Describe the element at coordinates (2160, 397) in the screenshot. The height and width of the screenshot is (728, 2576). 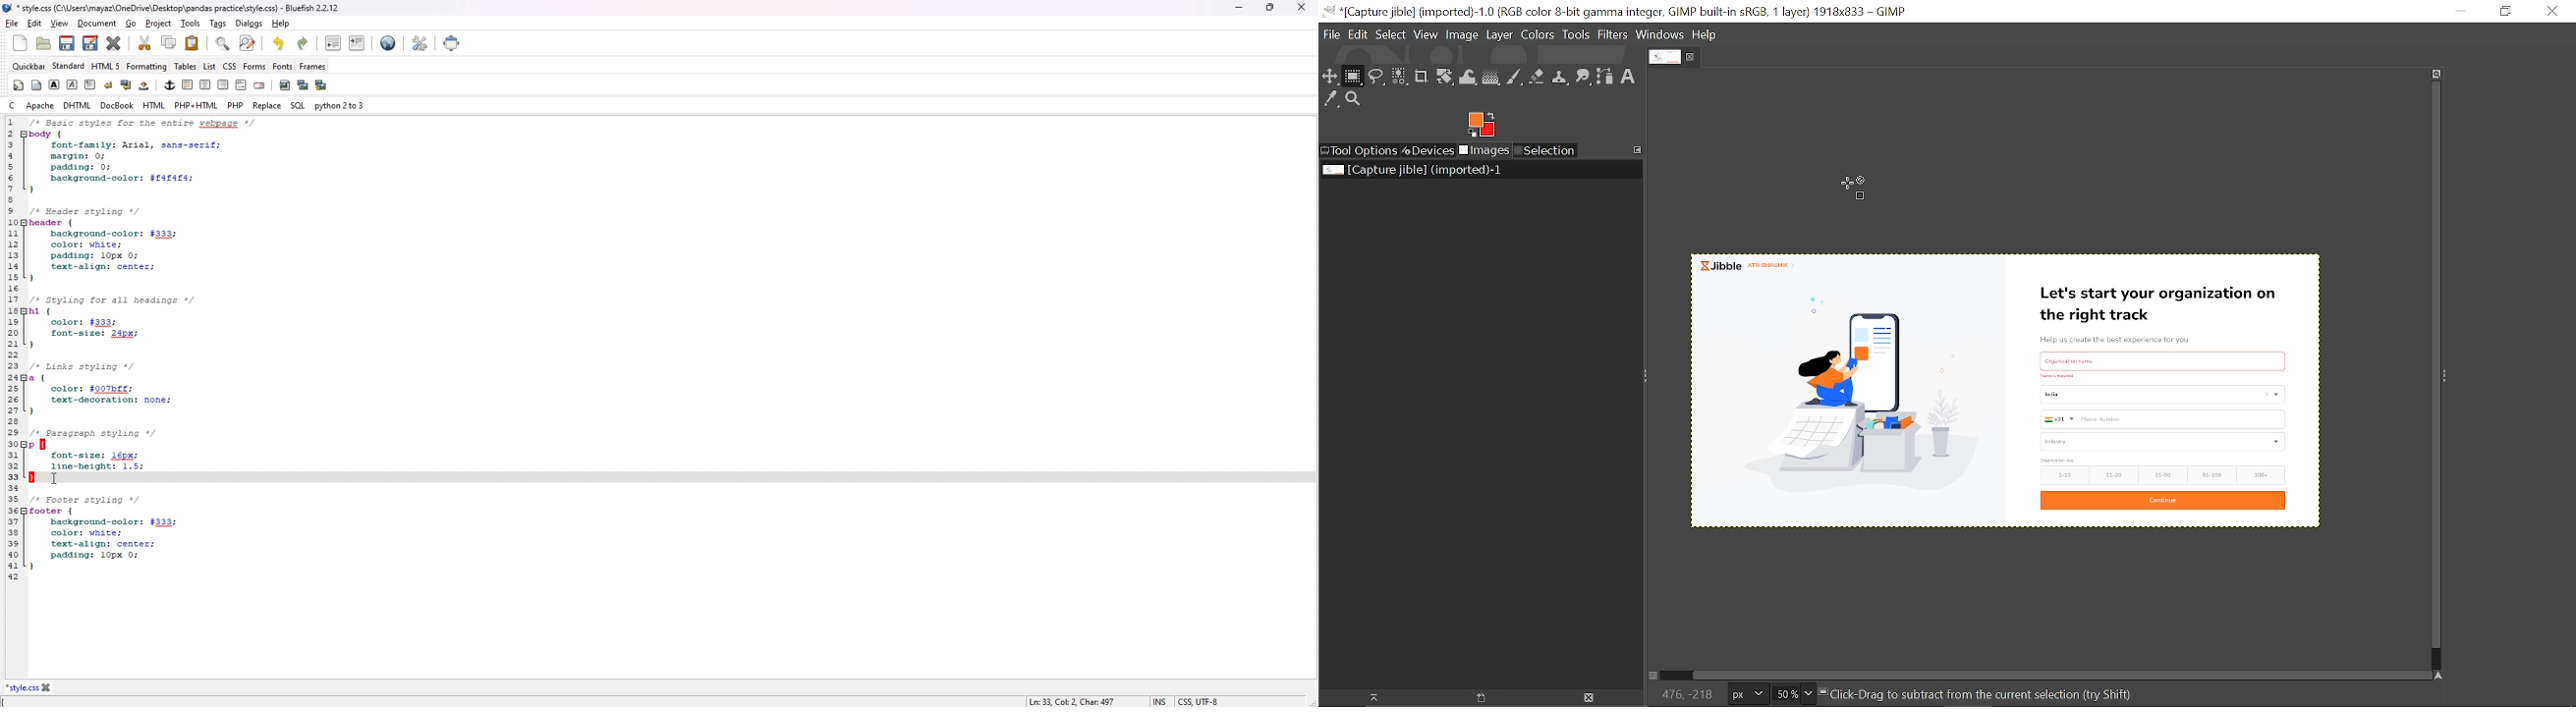
I see `Country` at that location.